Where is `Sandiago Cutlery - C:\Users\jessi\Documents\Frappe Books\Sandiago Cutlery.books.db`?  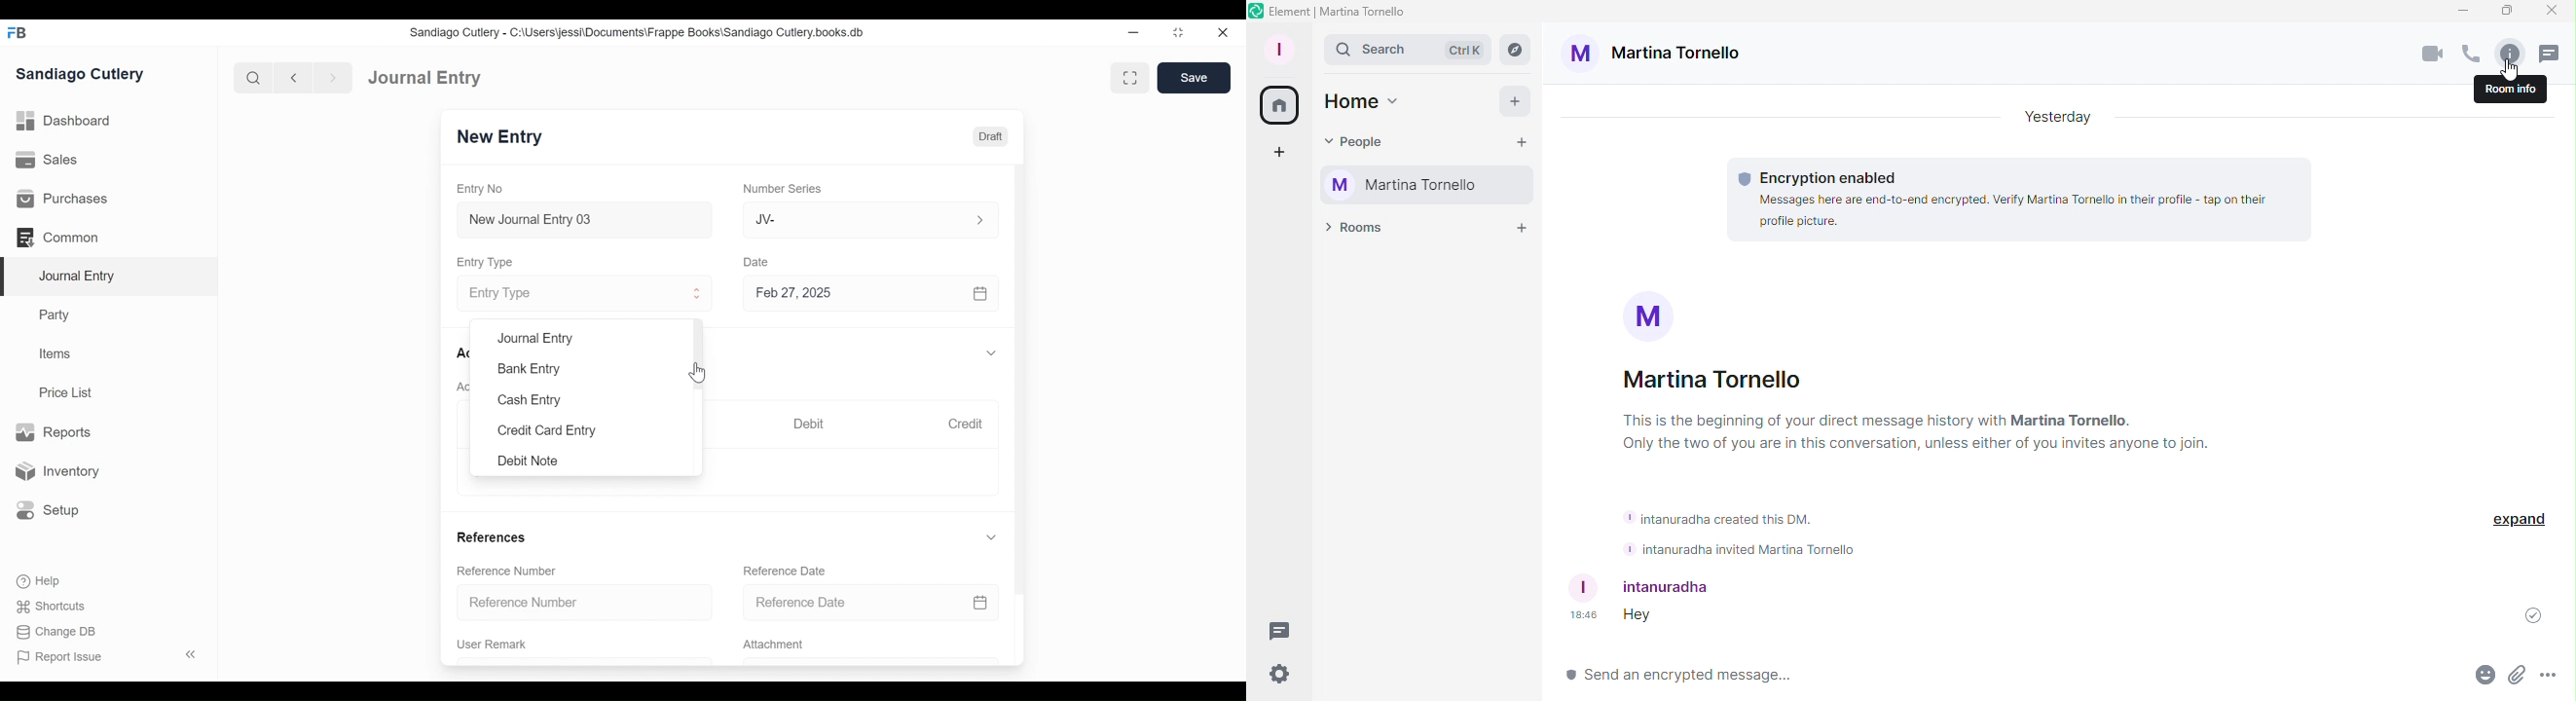
Sandiago Cutlery - C:\Users\jessi\Documents\Frappe Books\Sandiago Cutlery.books.db is located at coordinates (637, 32).